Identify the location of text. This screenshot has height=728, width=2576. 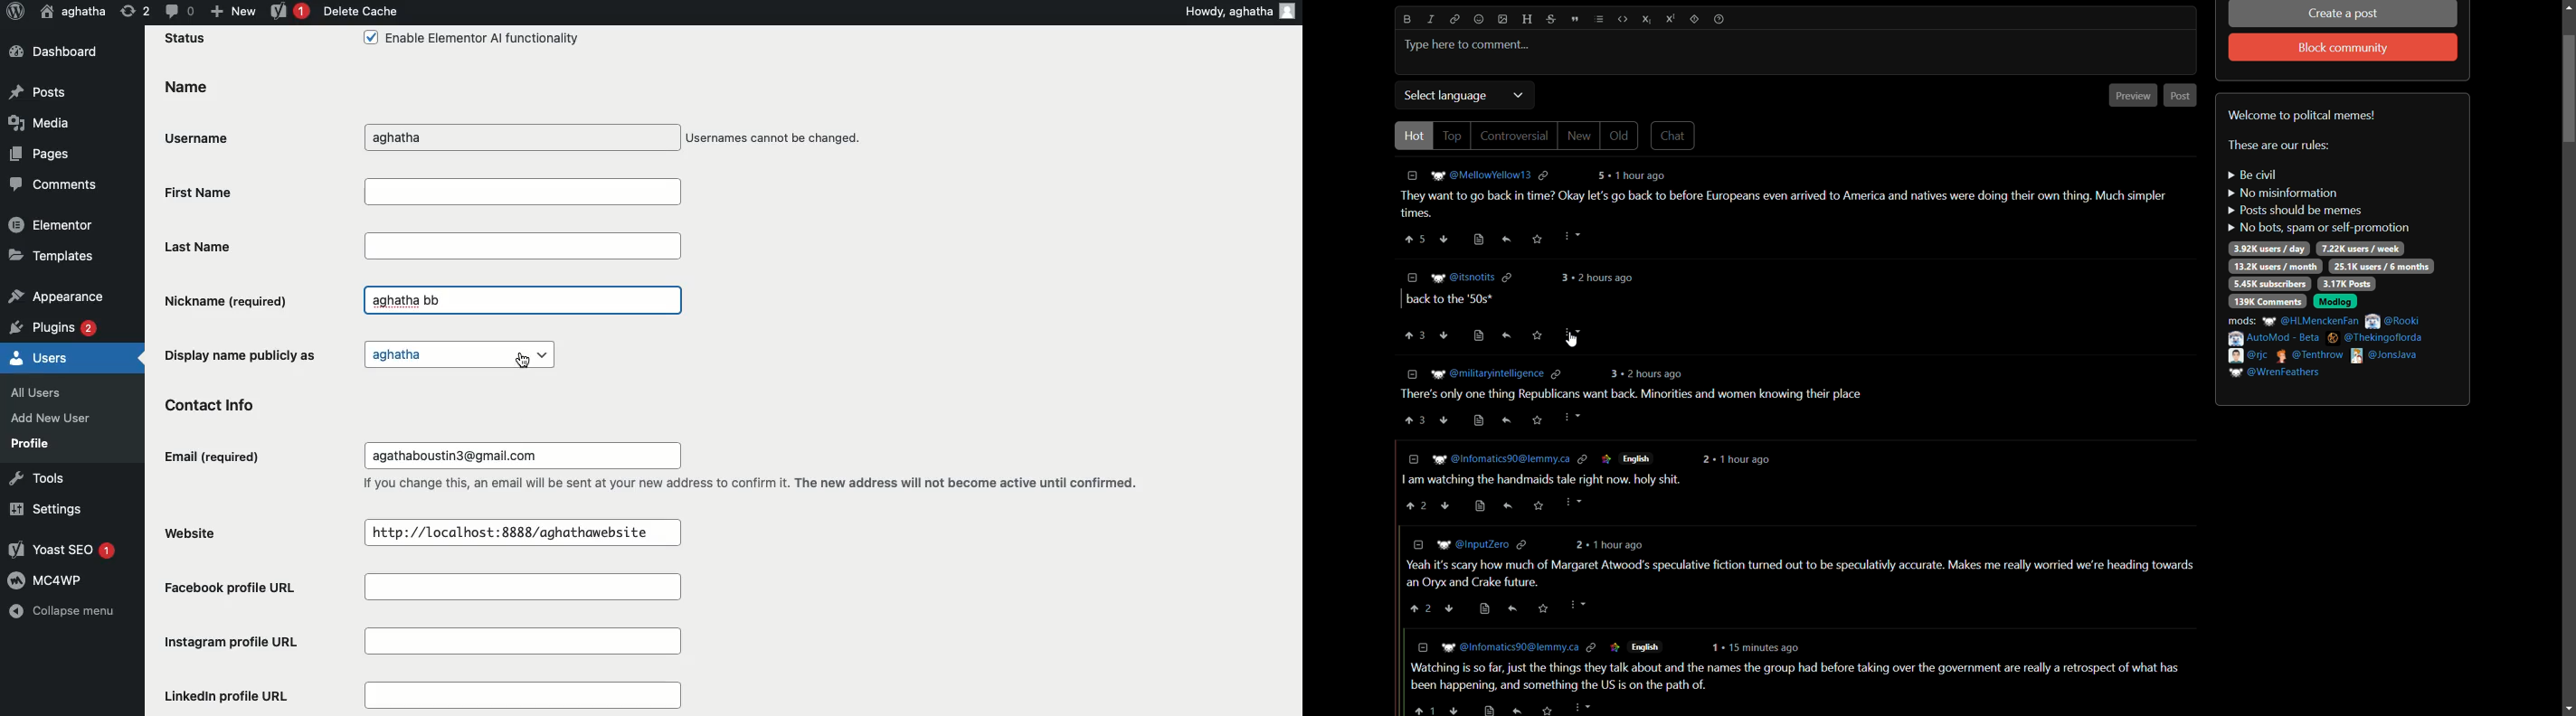
(2279, 146).